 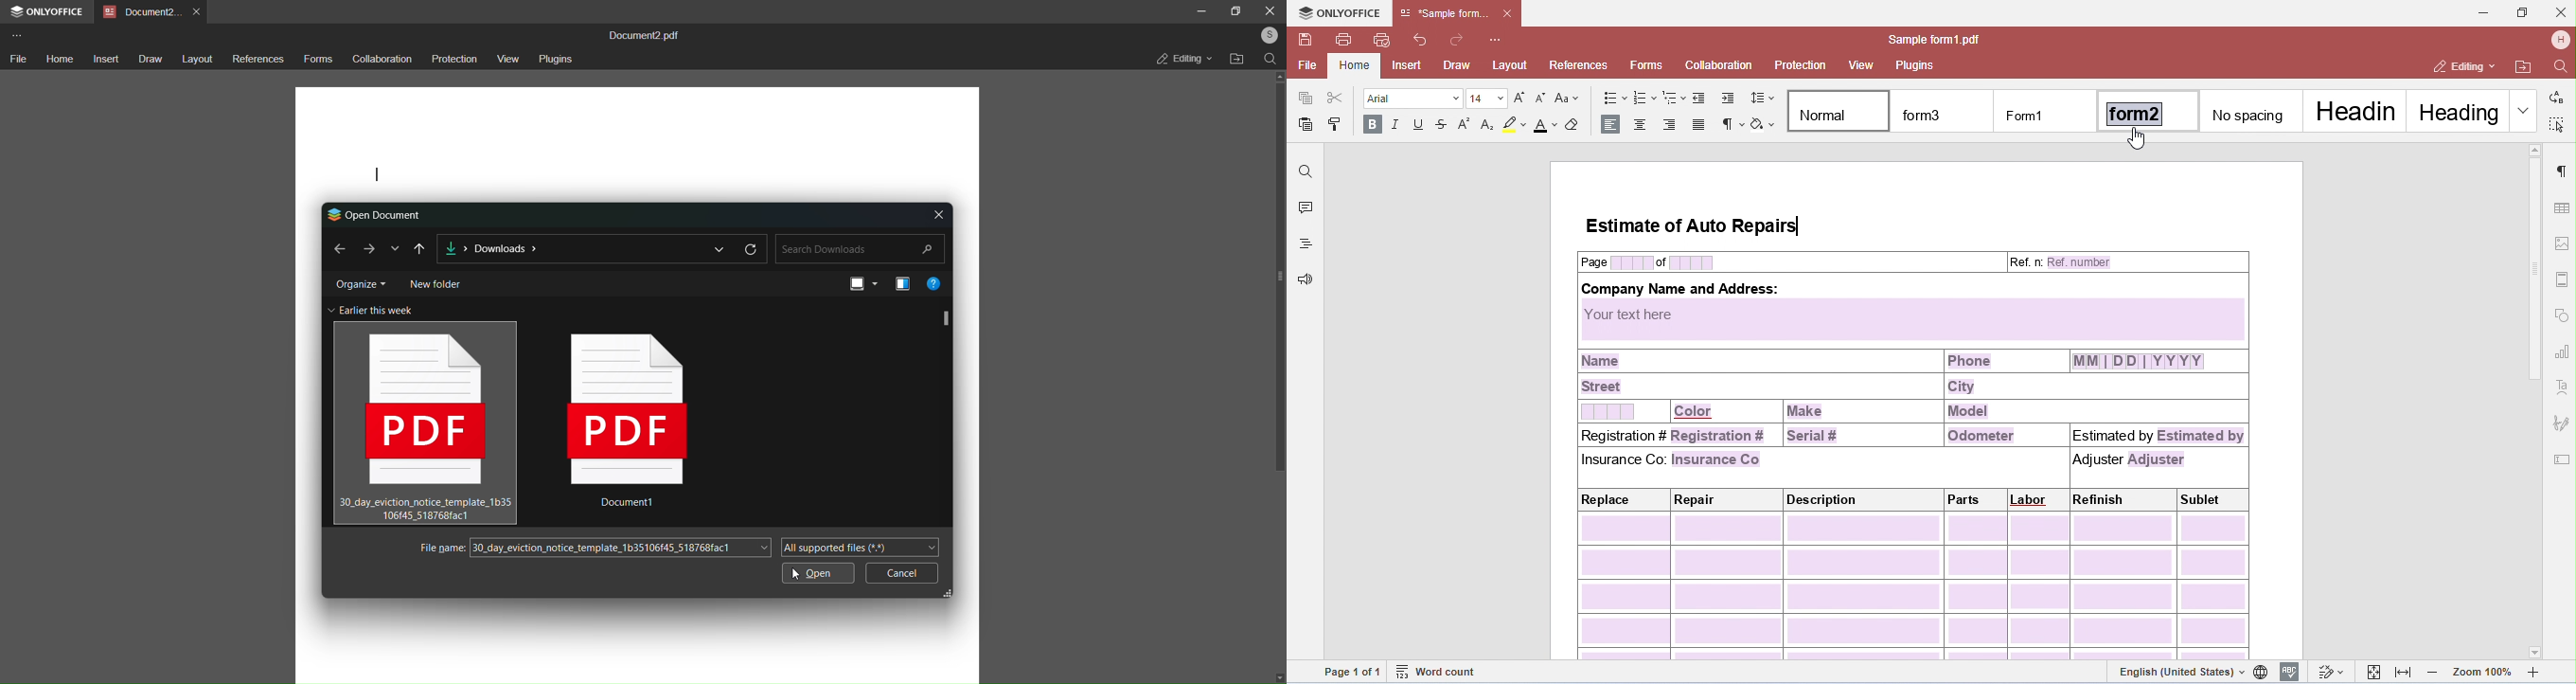 I want to click on view, so click(x=861, y=285).